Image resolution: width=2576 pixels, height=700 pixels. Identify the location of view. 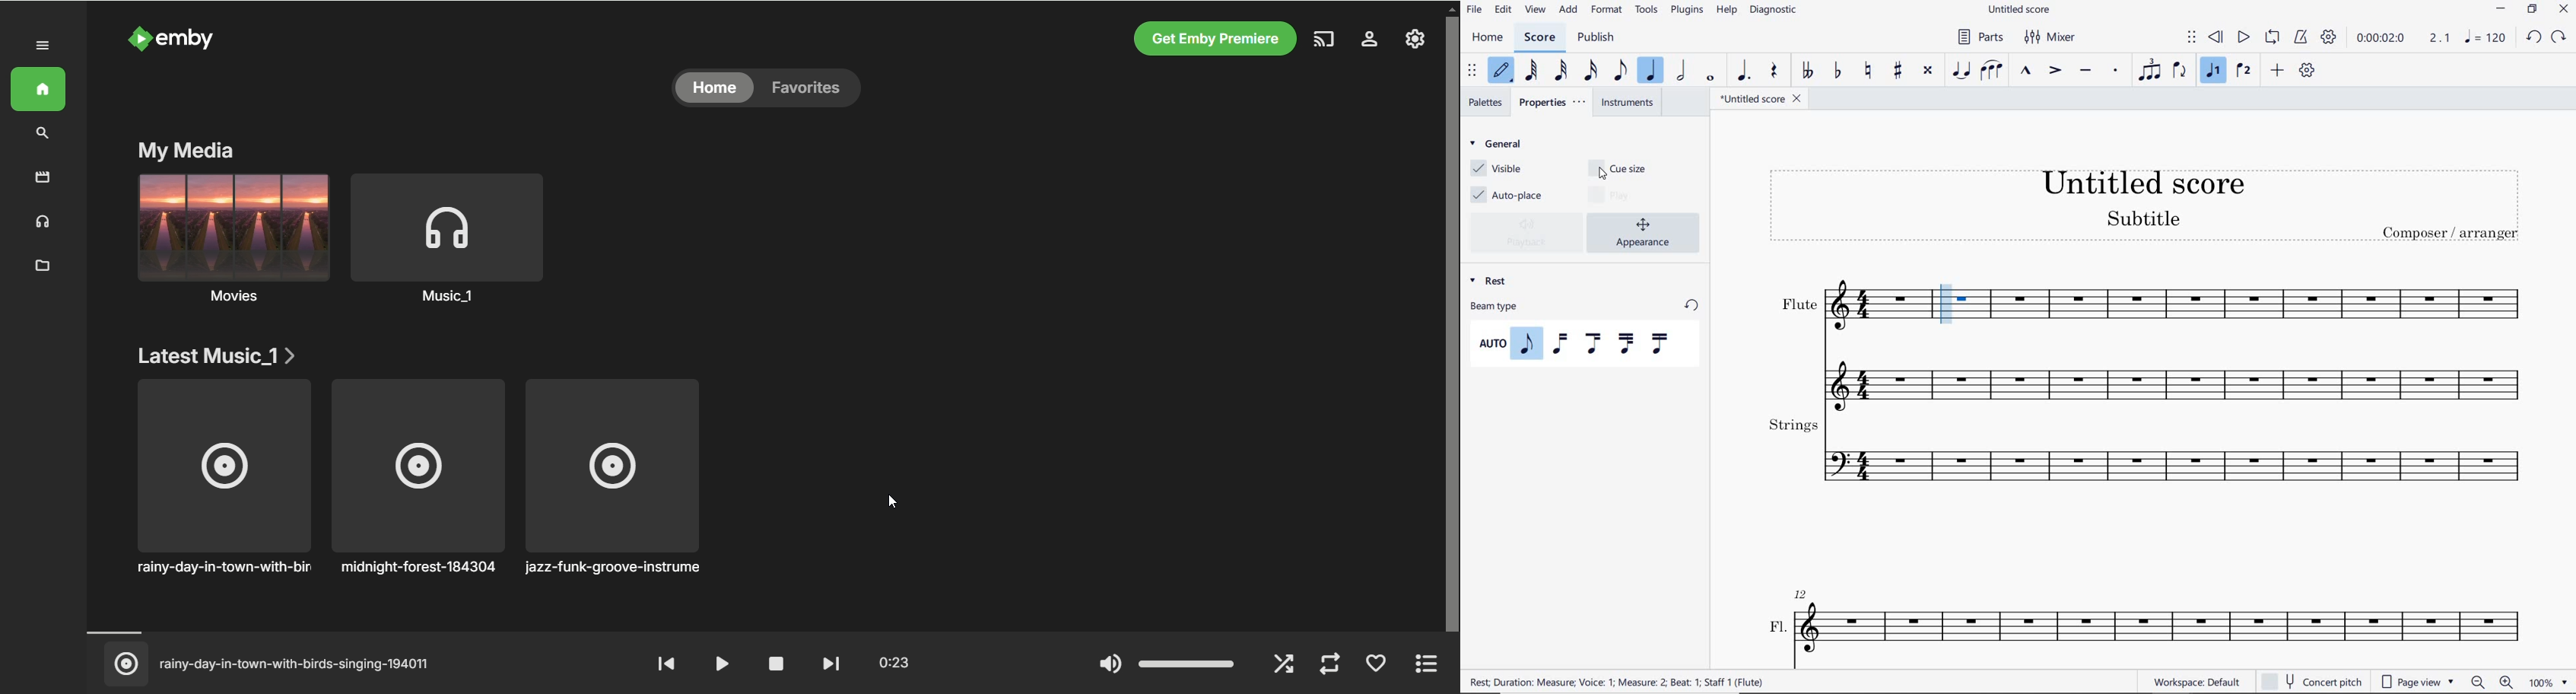
(1533, 11).